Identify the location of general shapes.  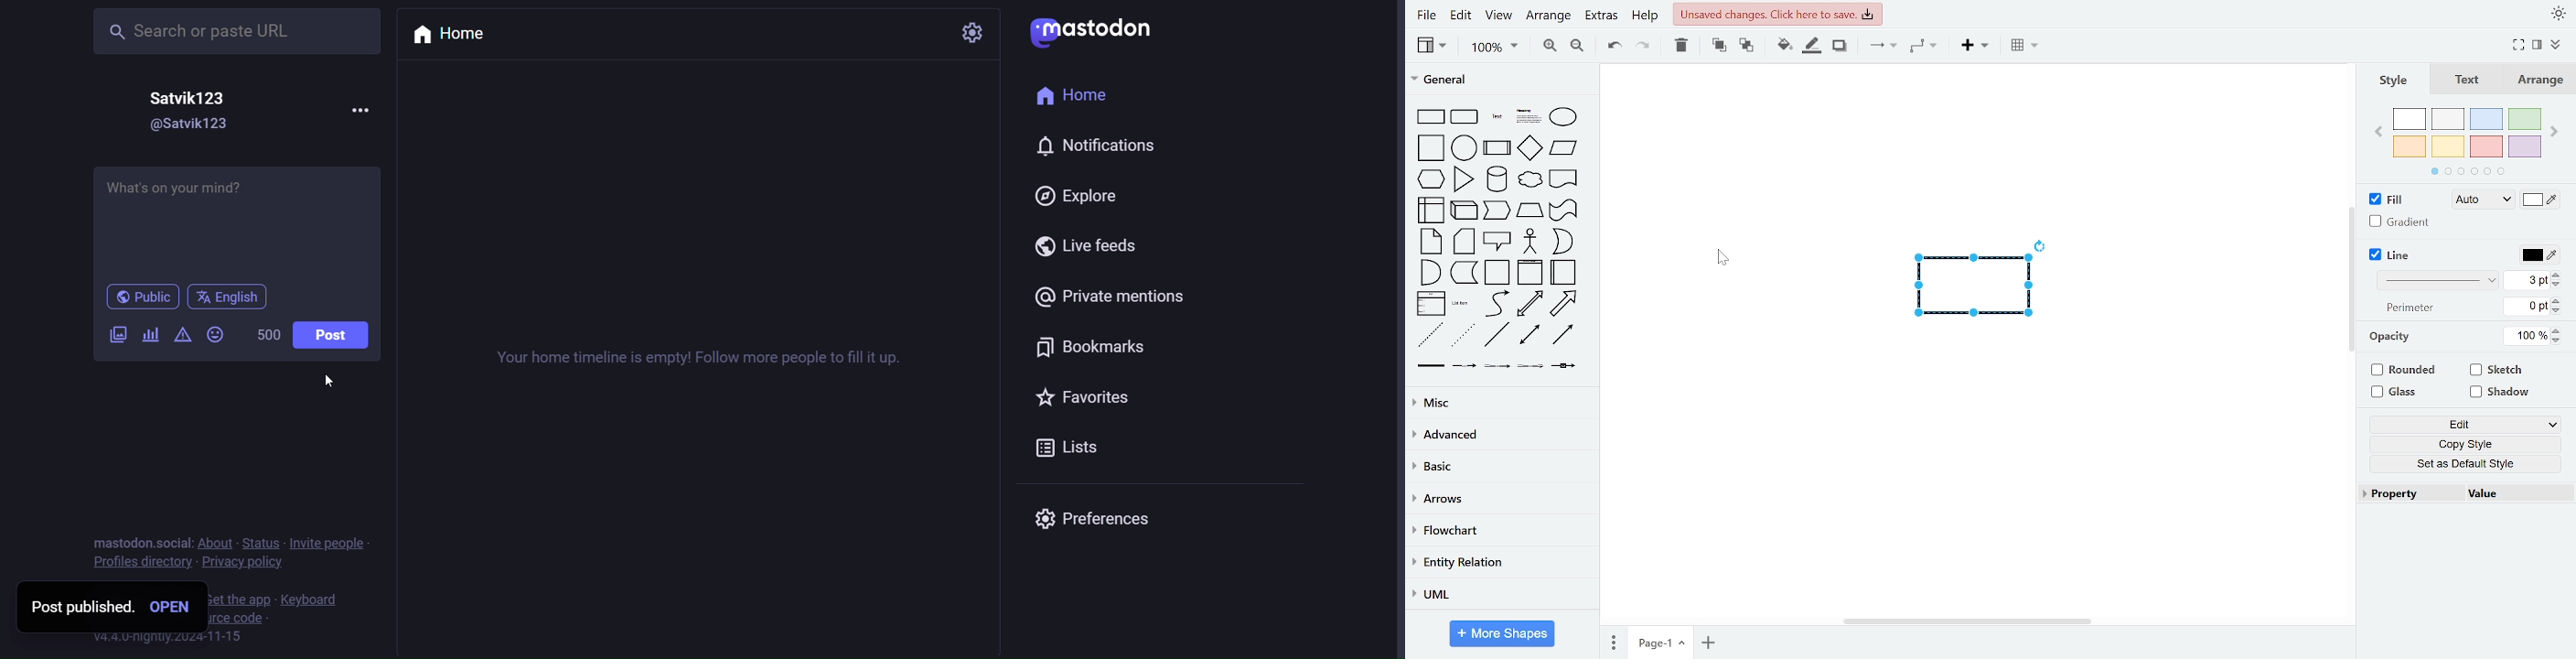
(1493, 113).